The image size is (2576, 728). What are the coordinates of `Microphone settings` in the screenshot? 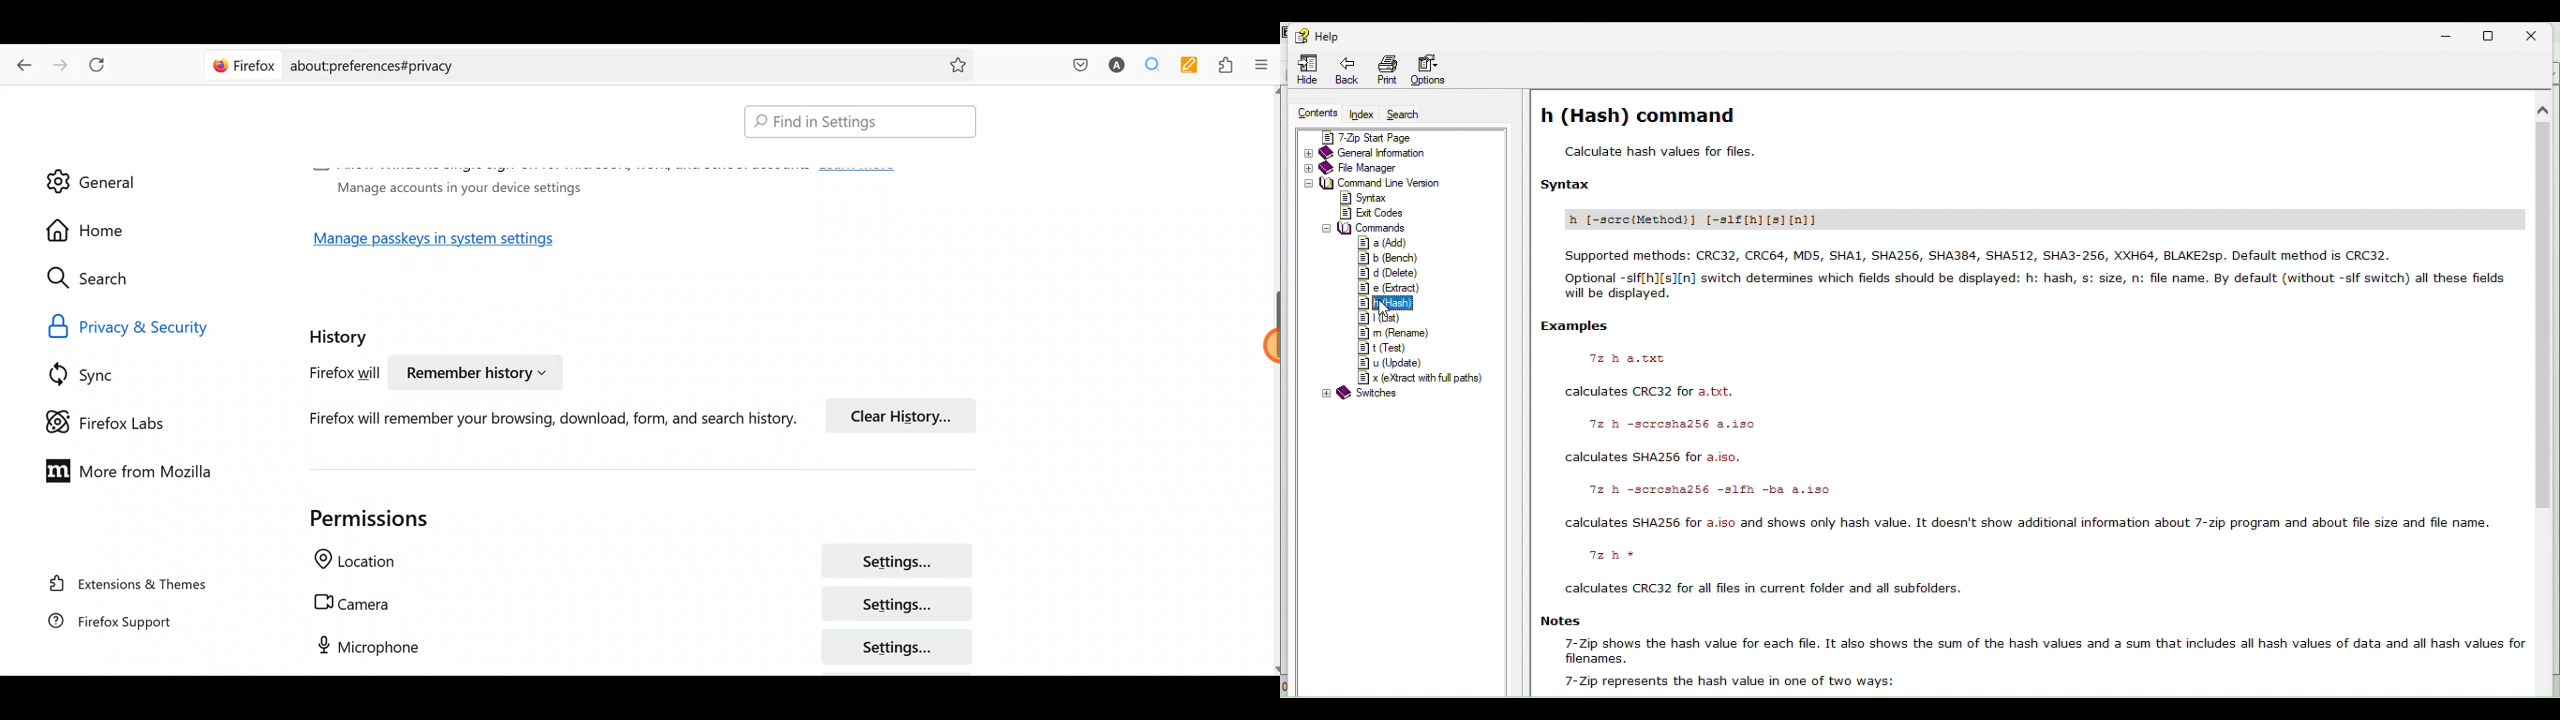 It's located at (627, 646).